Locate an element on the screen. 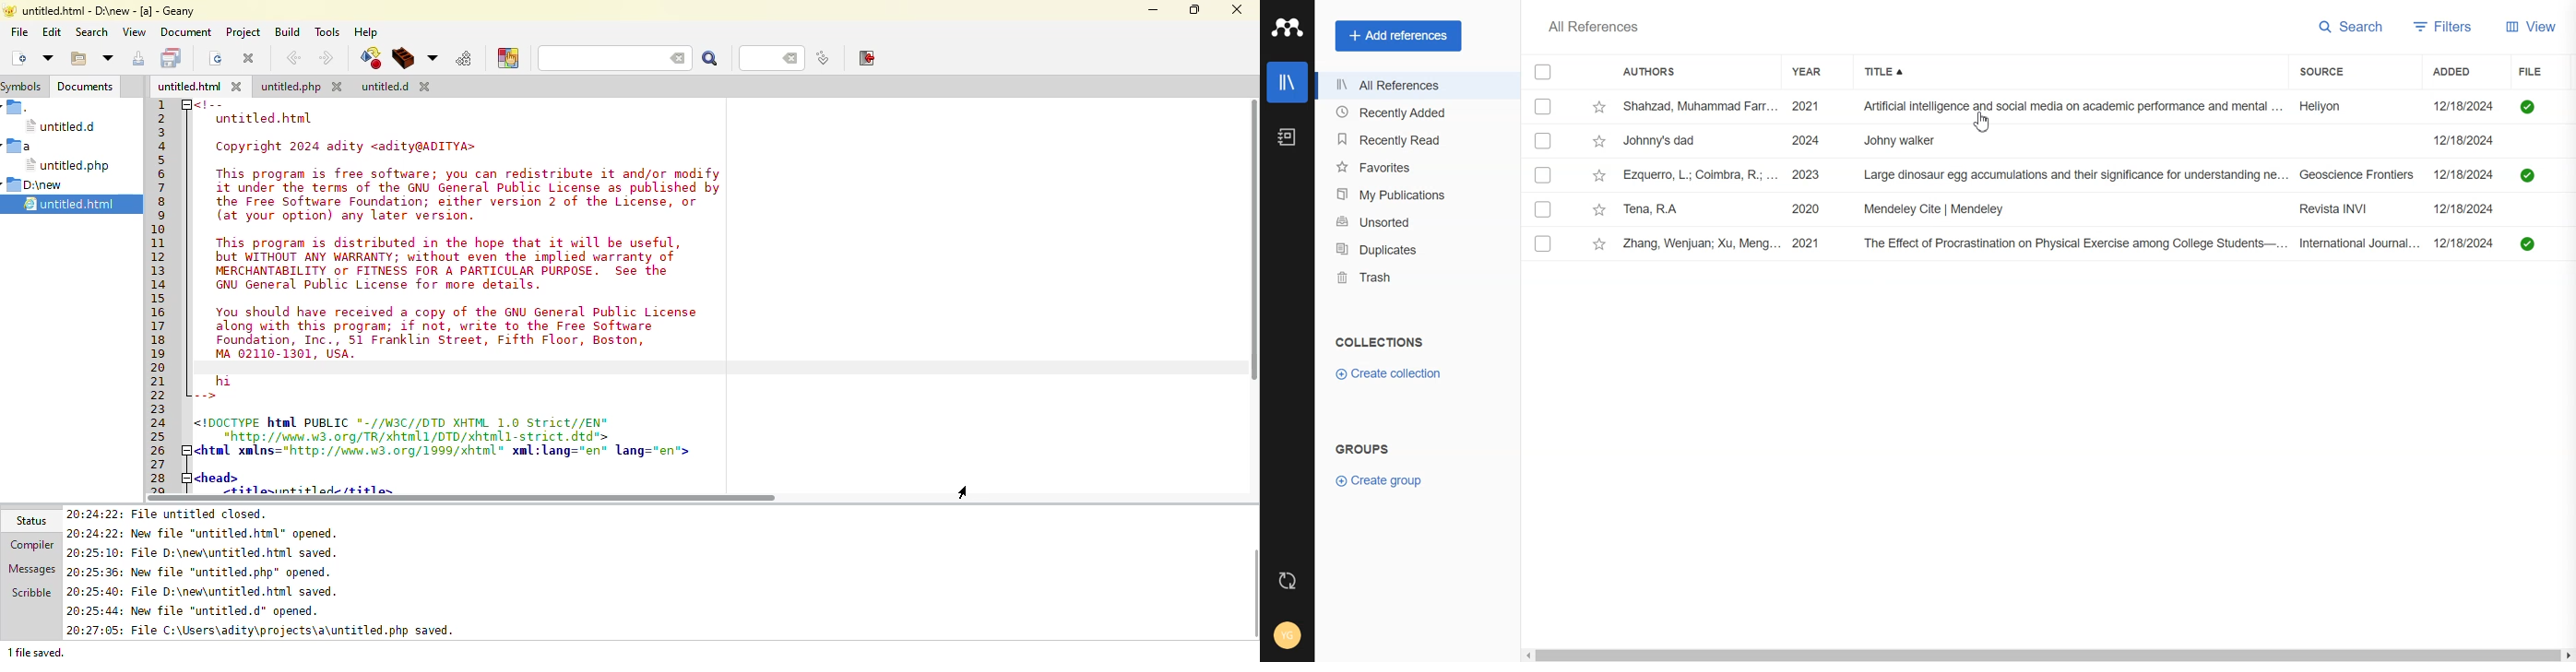 This screenshot has width=2576, height=672. Trash  is located at coordinates (1407, 276).